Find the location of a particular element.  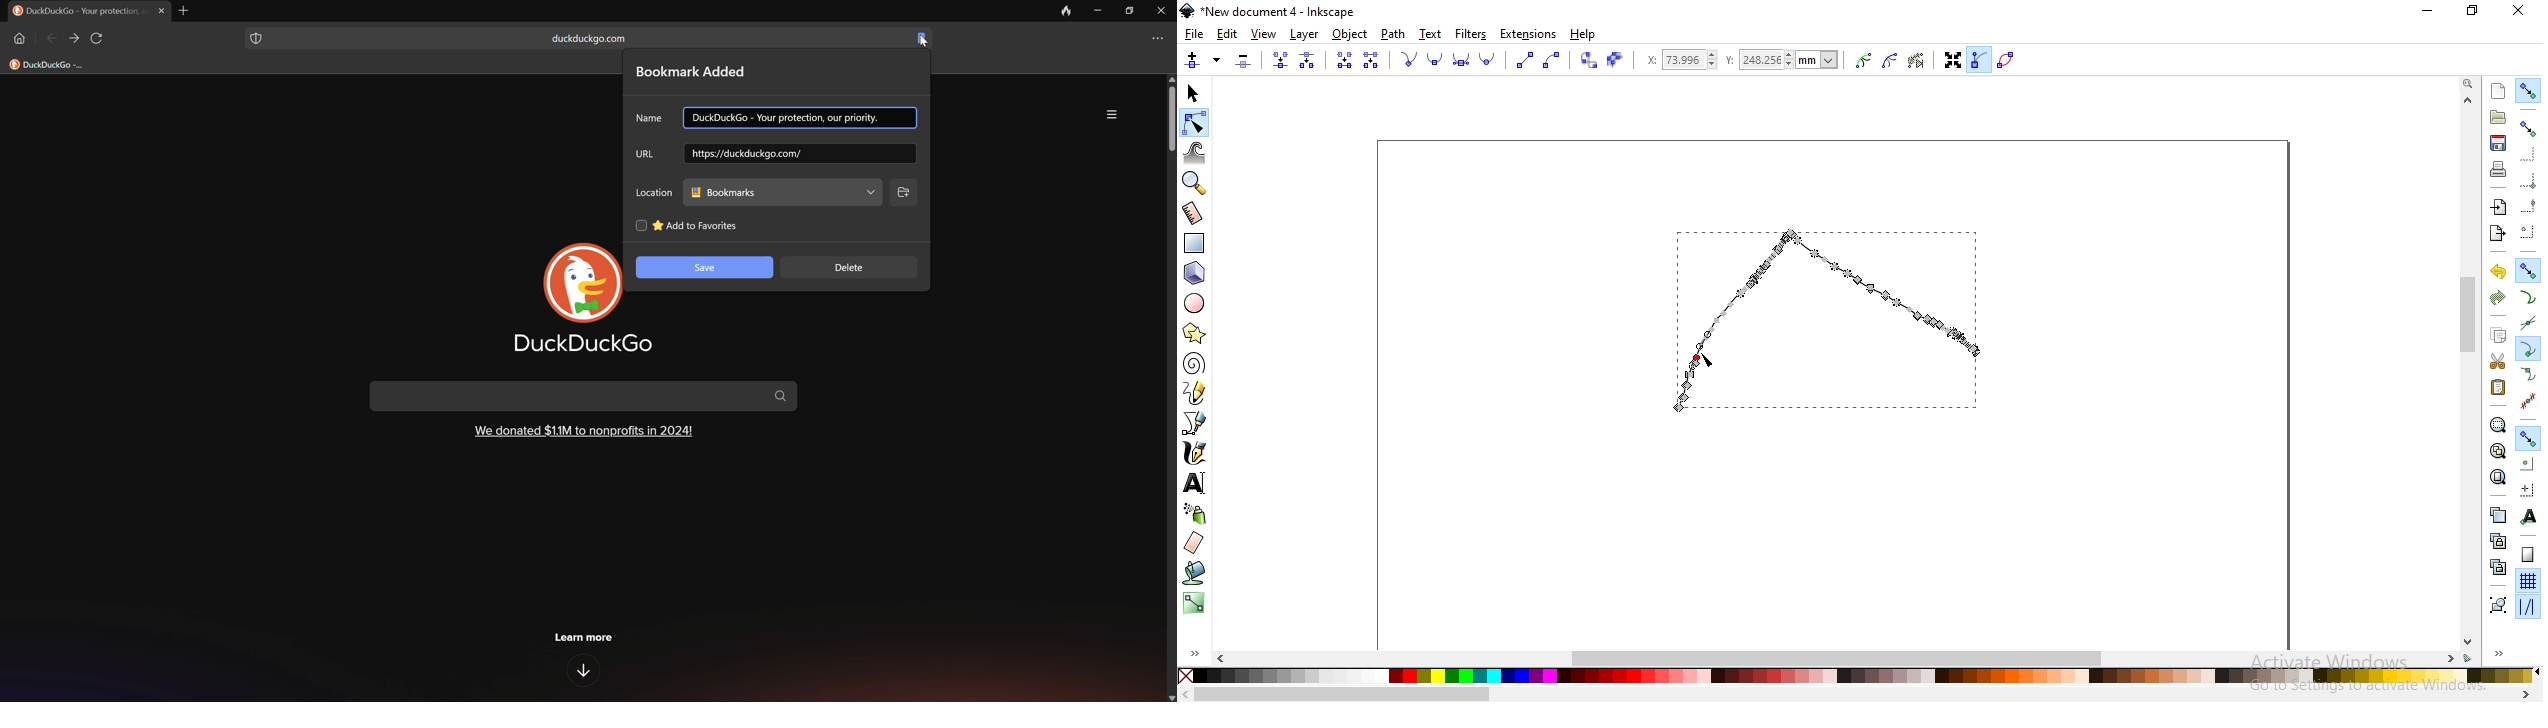

Import Bookmarks is located at coordinates (55, 63).